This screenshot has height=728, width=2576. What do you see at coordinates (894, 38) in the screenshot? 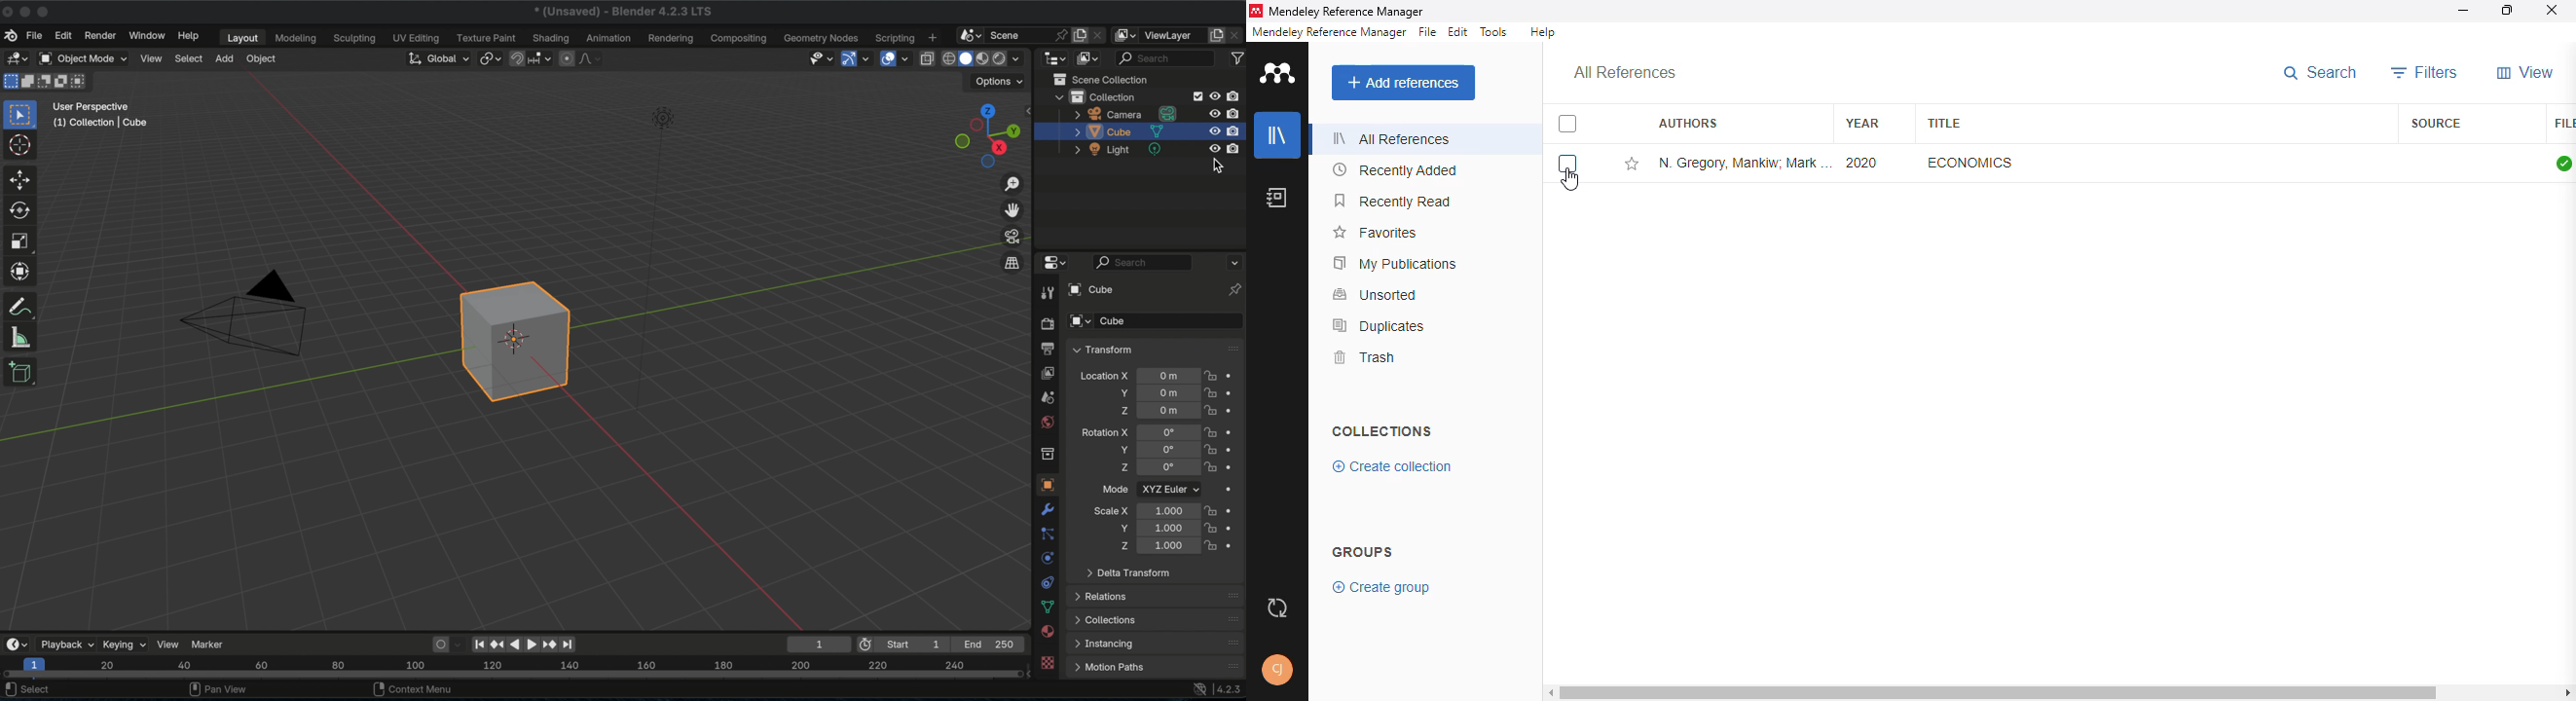
I see `scripting` at bounding box center [894, 38].